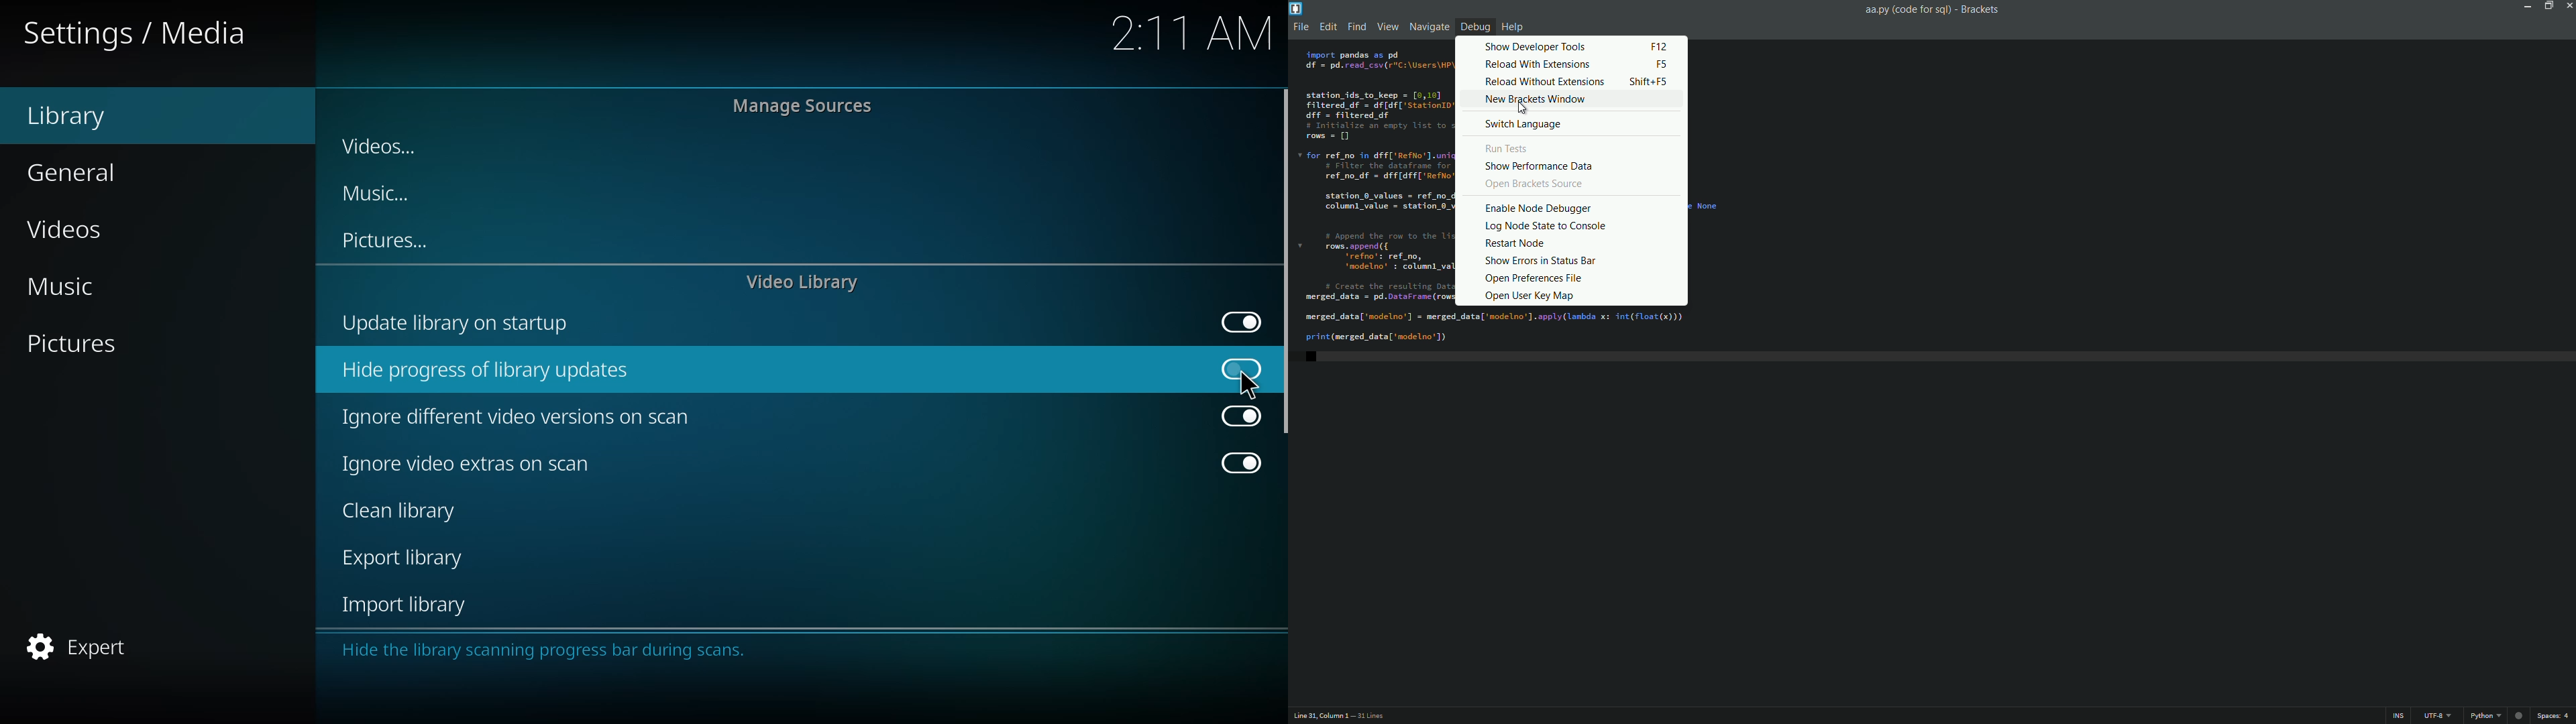 The height and width of the screenshot is (728, 2576). I want to click on pictures, so click(76, 345).